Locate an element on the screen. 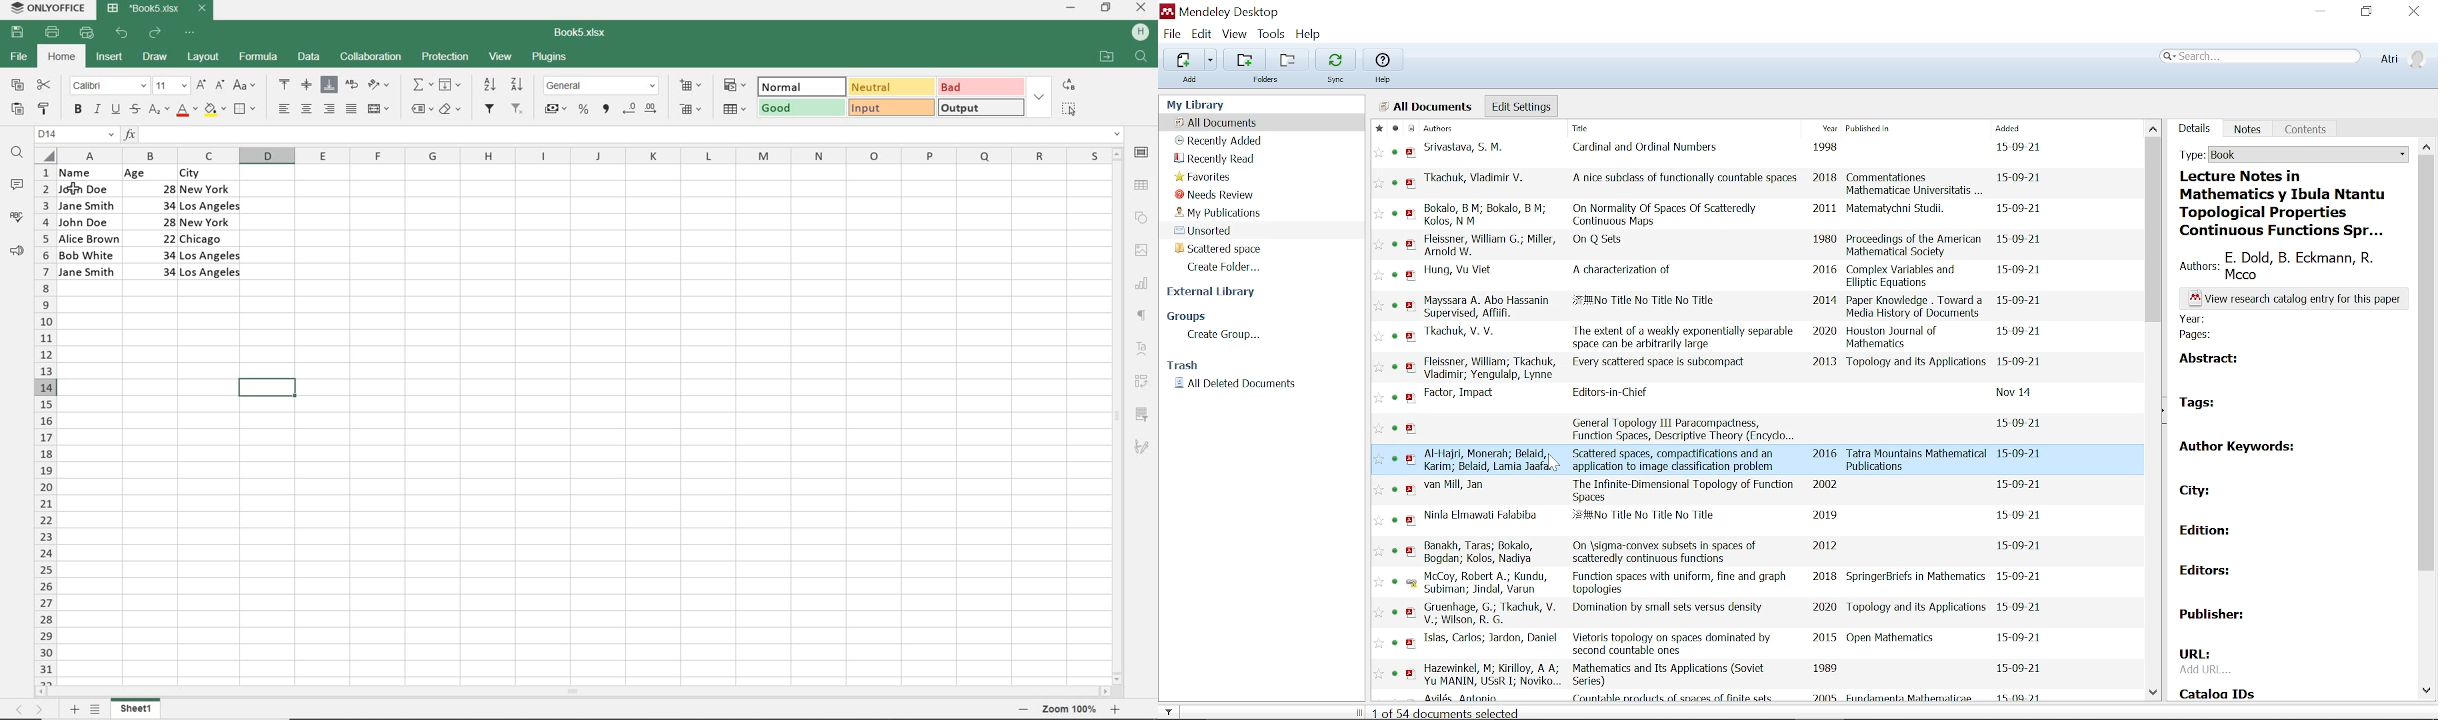  authors is located at coordinates (1487, 243).